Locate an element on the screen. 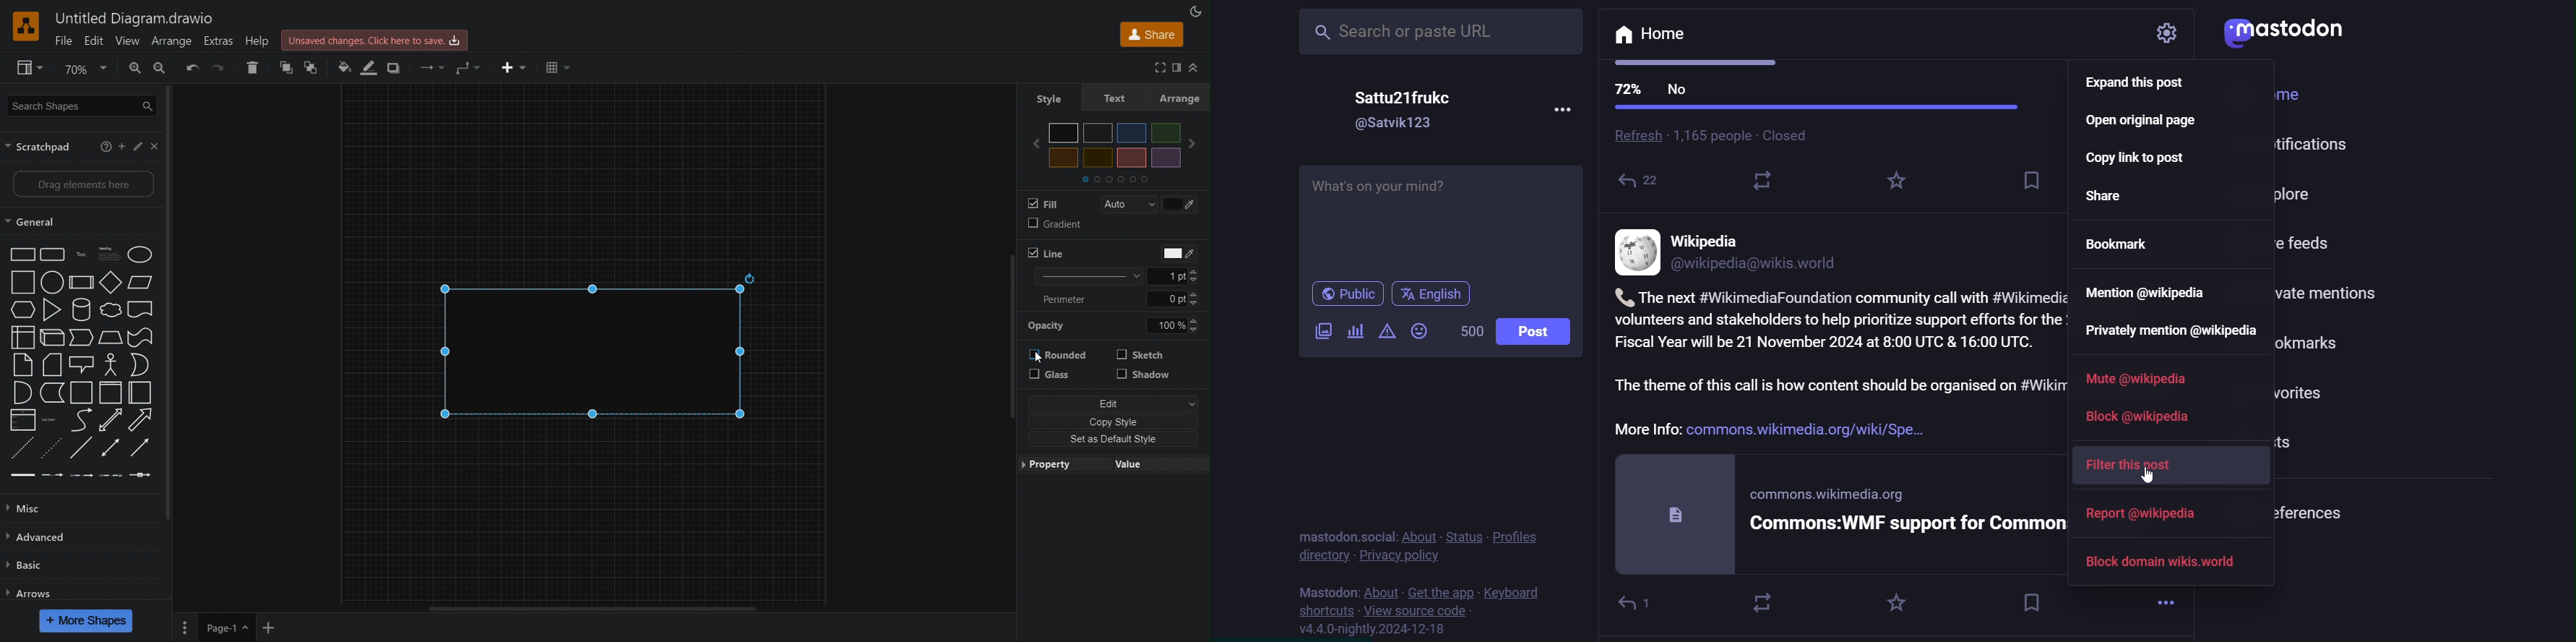 The width and height of the screenshot is (2576, 644). public is located at coordinates (1346, 296).